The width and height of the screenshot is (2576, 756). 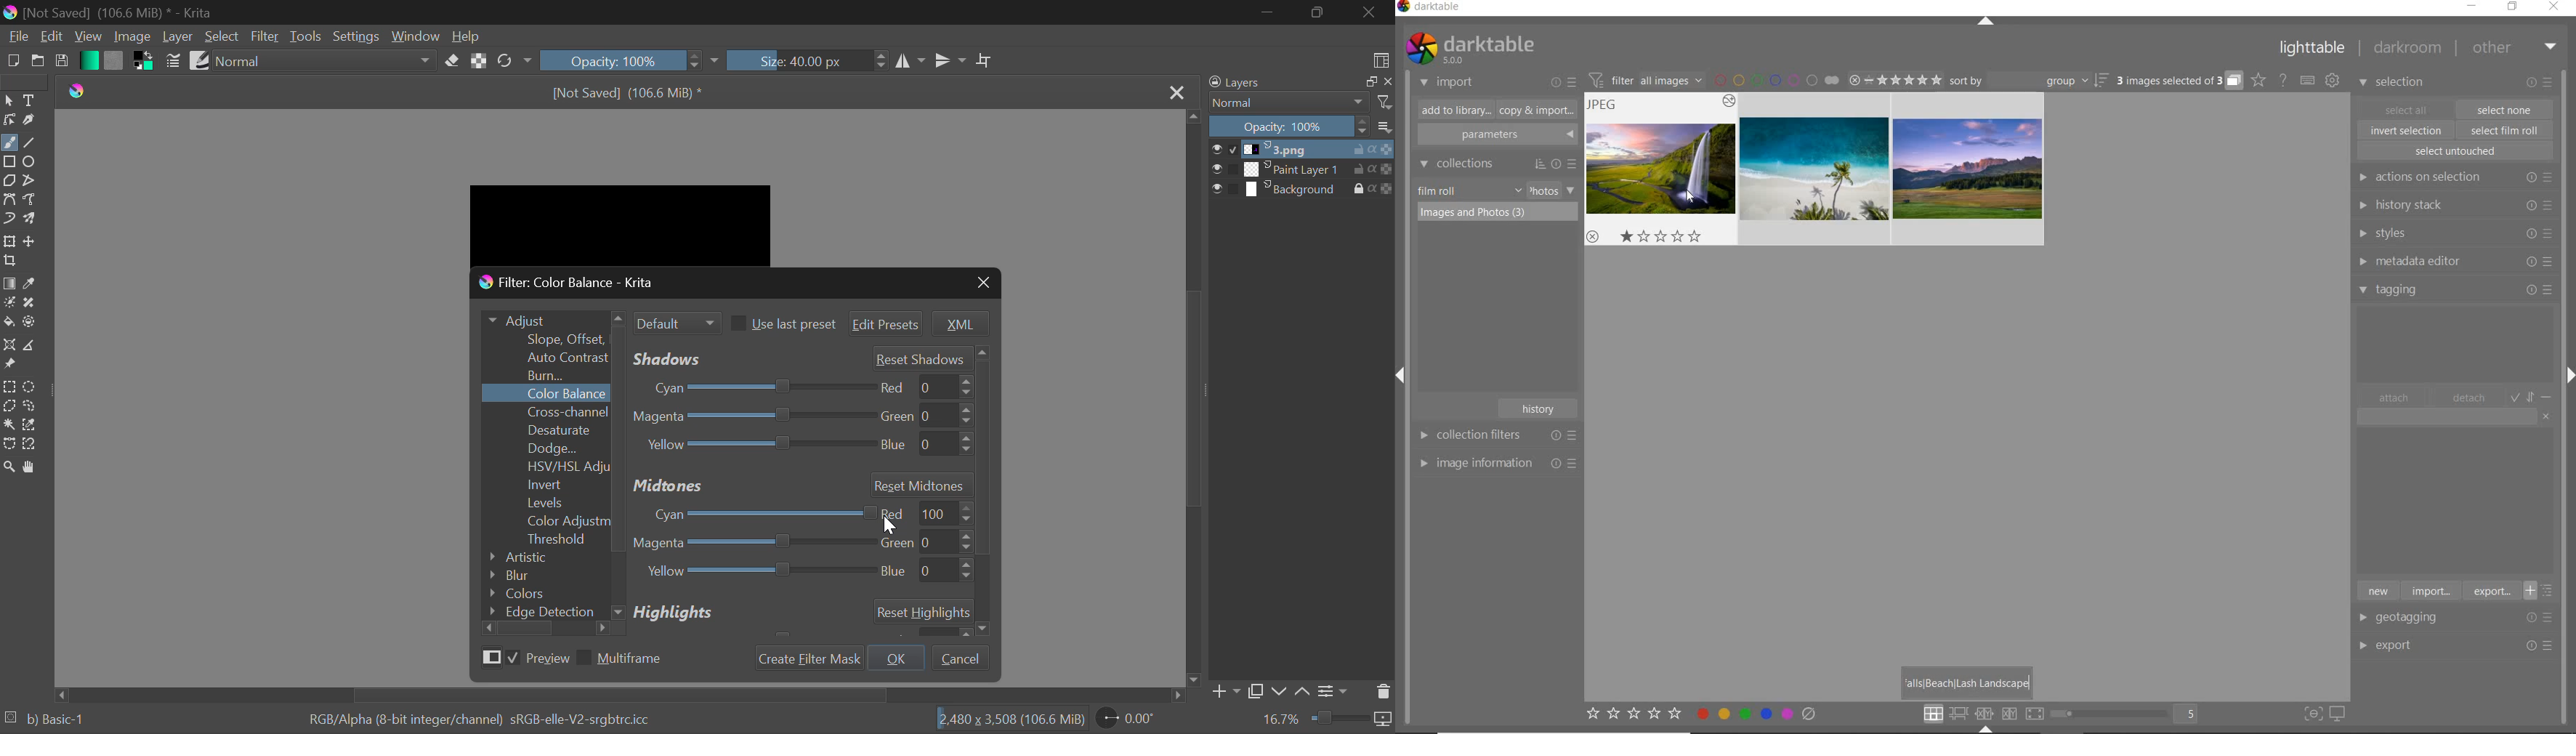 What do you see at coordinates (33, 243) in the screenshot?
I see `Move Layer` at bounding box center [33, 243].